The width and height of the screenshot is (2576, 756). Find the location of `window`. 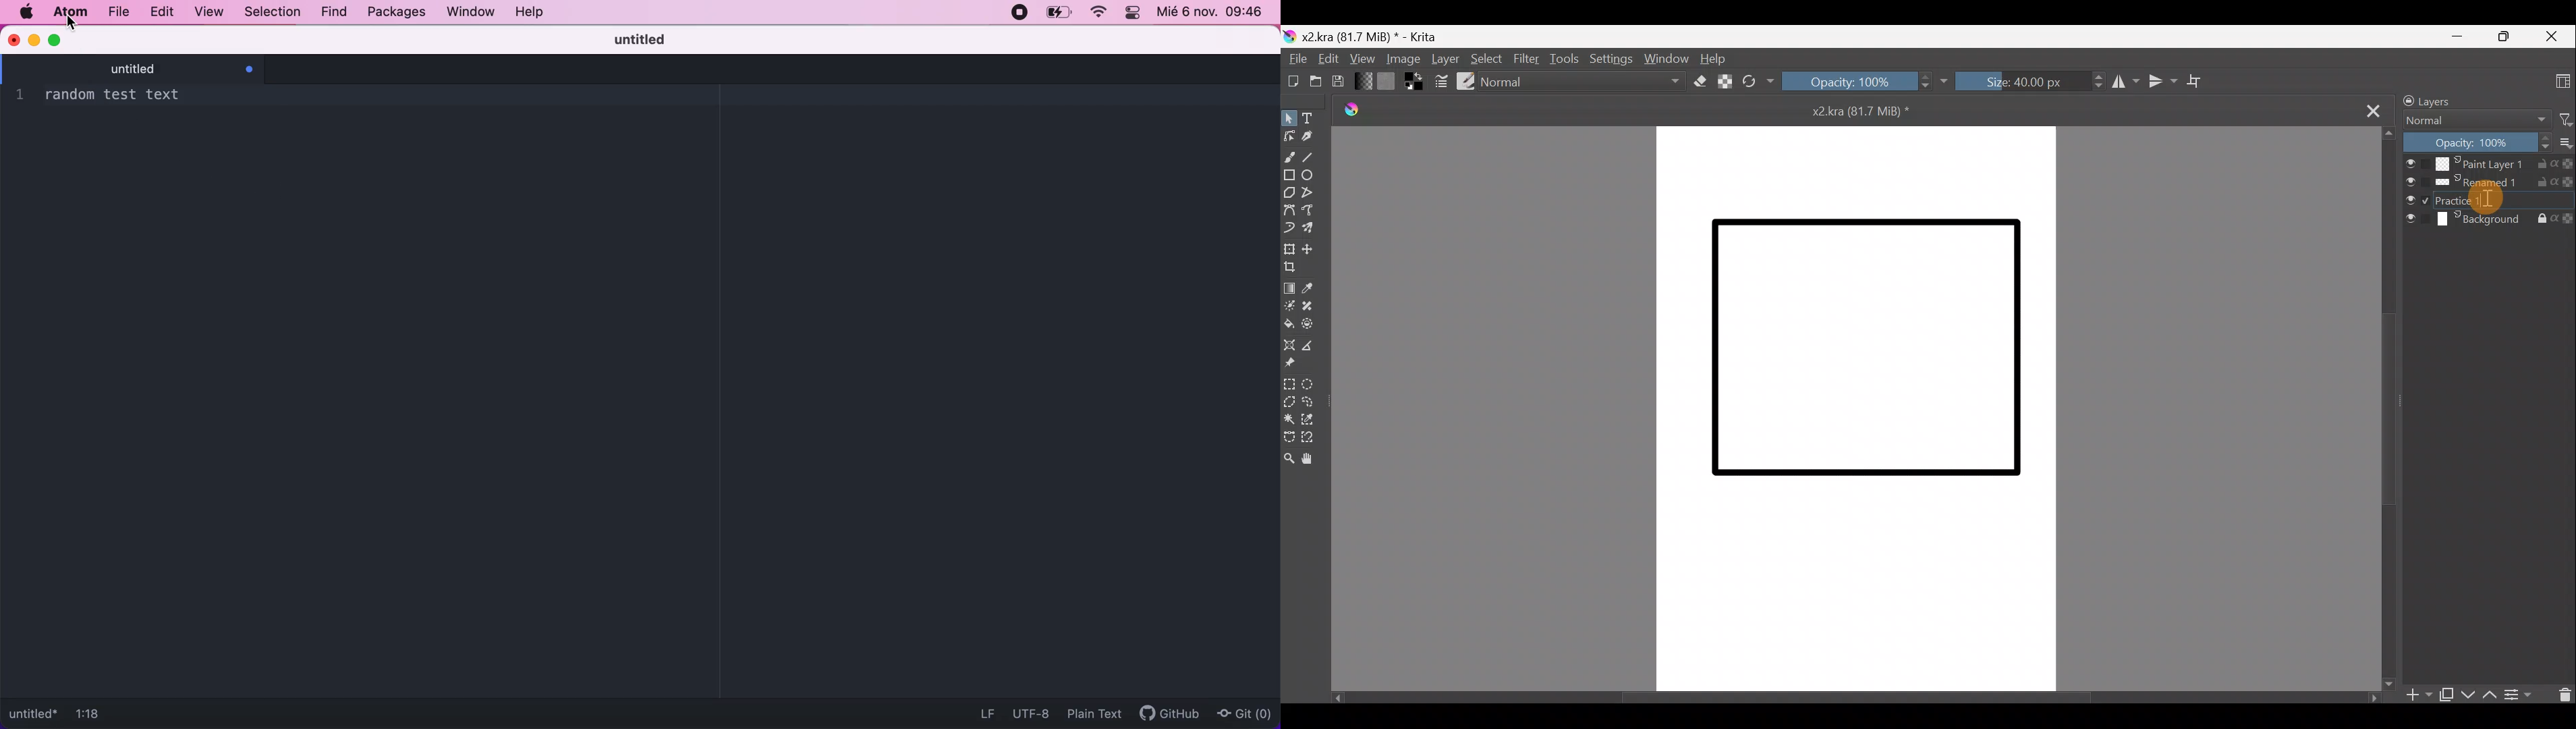

window is located at coordinates (470, 12).